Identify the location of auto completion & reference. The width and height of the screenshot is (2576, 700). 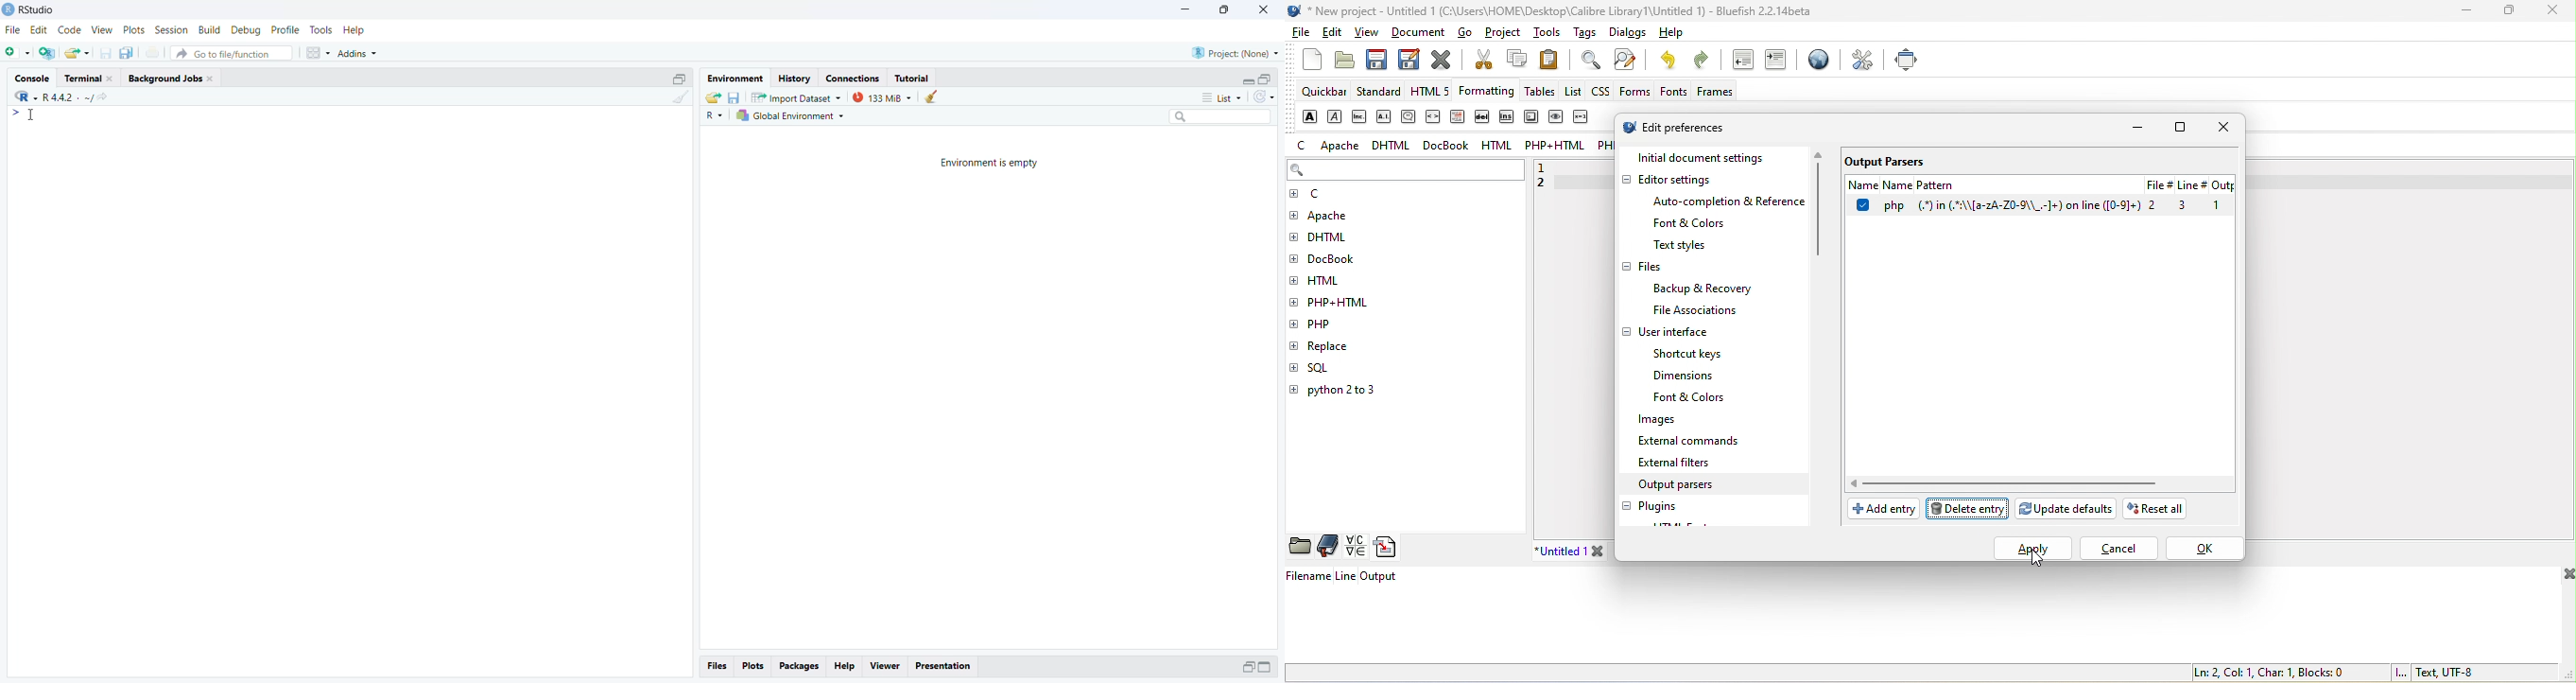
(1733, 201).